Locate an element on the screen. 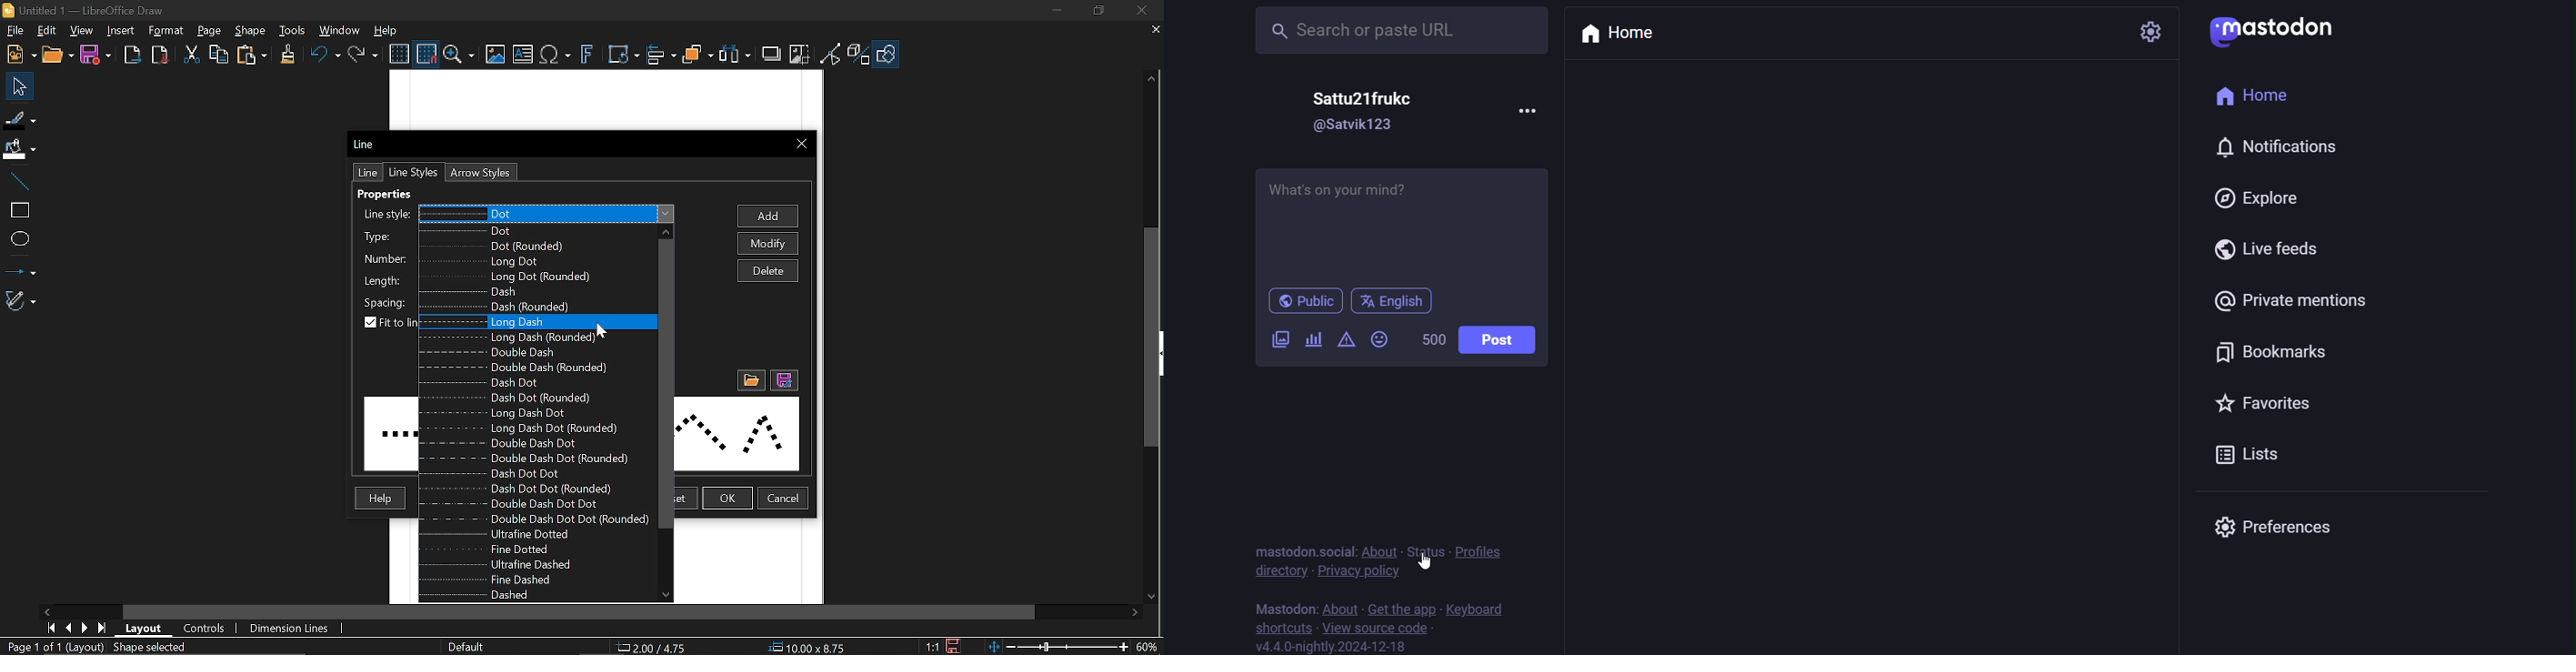 This screenshot has width=2576, height=672. Slide master name is located at coordinates (475, 647).